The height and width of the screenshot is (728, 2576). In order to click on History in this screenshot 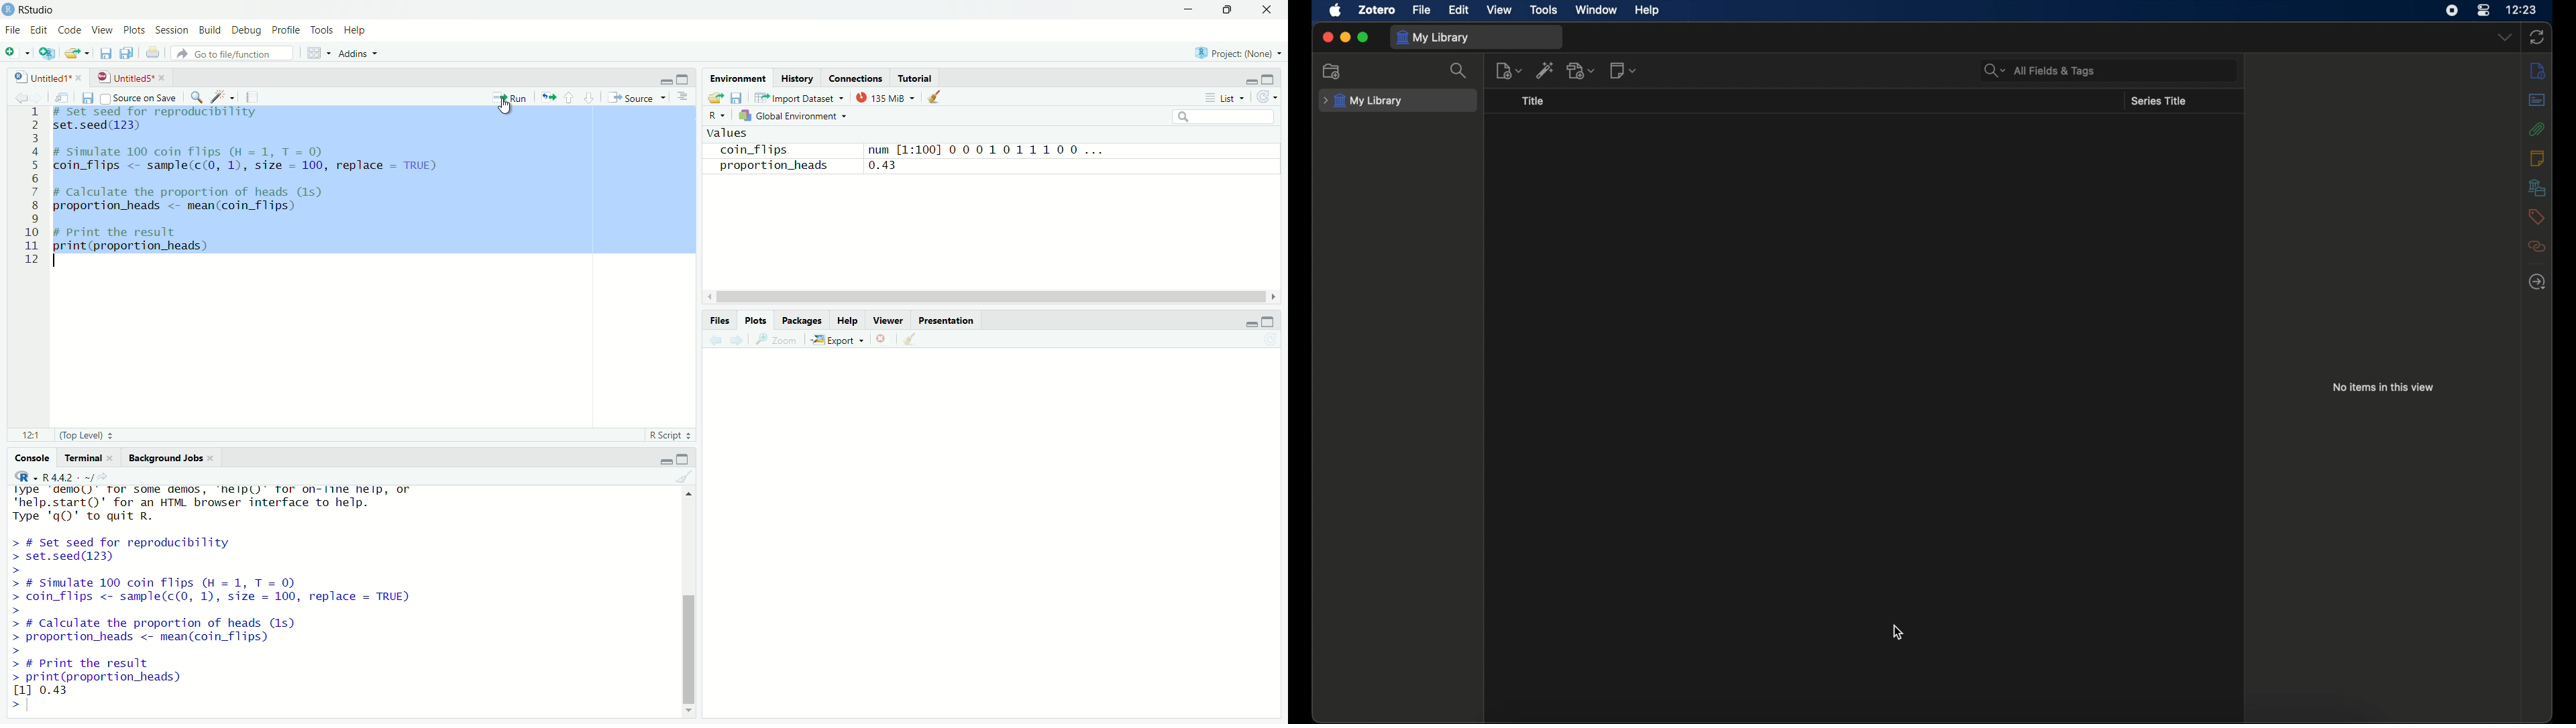, I will do `click(797, 78)`.